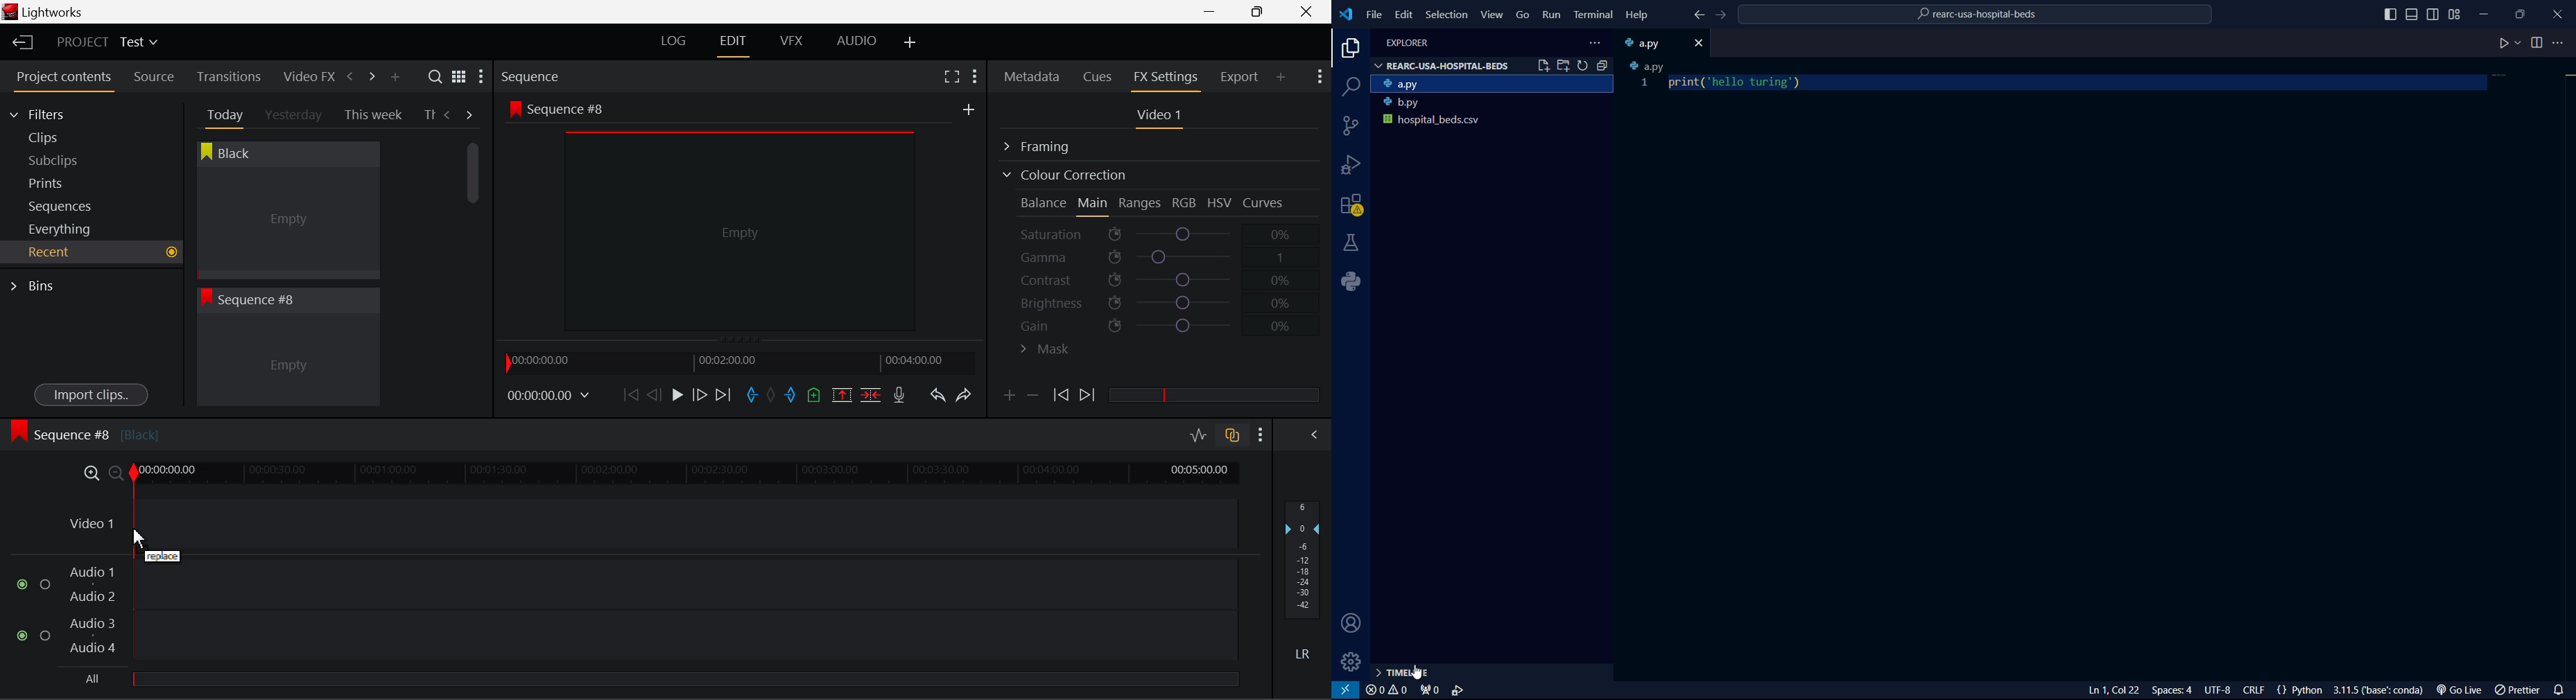  What do you see at coordinates (63, 80) in the screenshot?
I see `Project contents` at bounding box center [63, 80].